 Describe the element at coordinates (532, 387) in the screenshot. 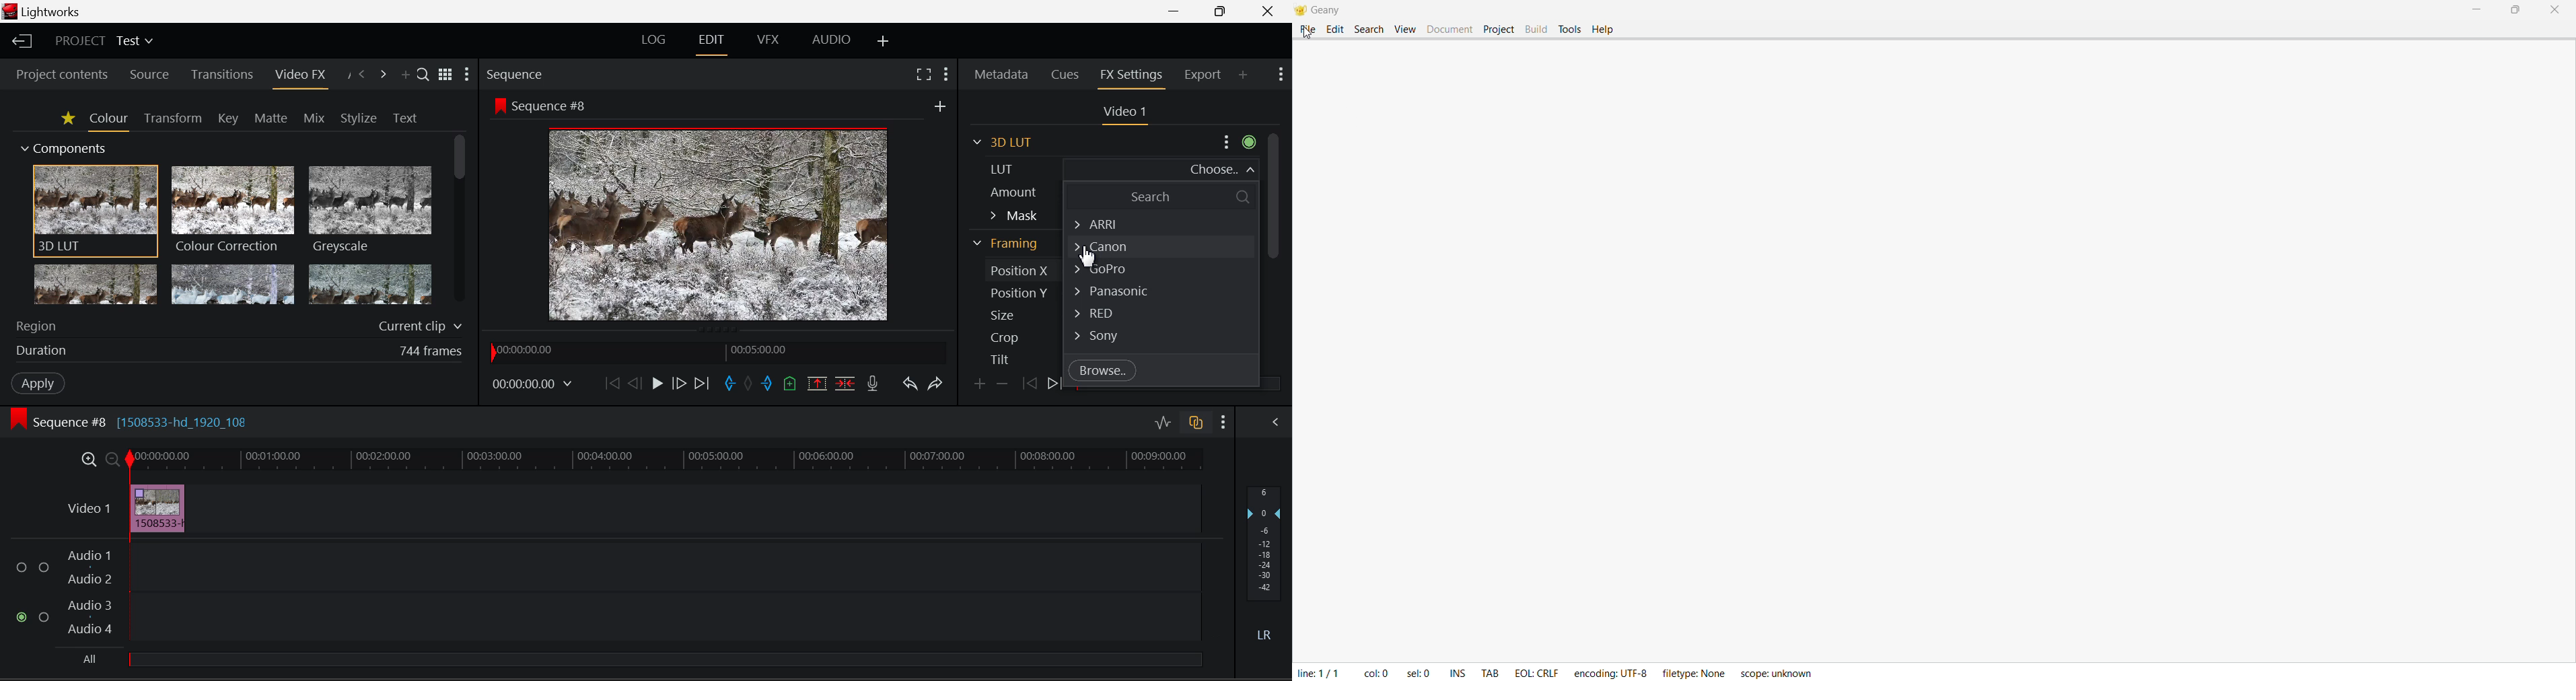

I see `Frame Time ` at that location.